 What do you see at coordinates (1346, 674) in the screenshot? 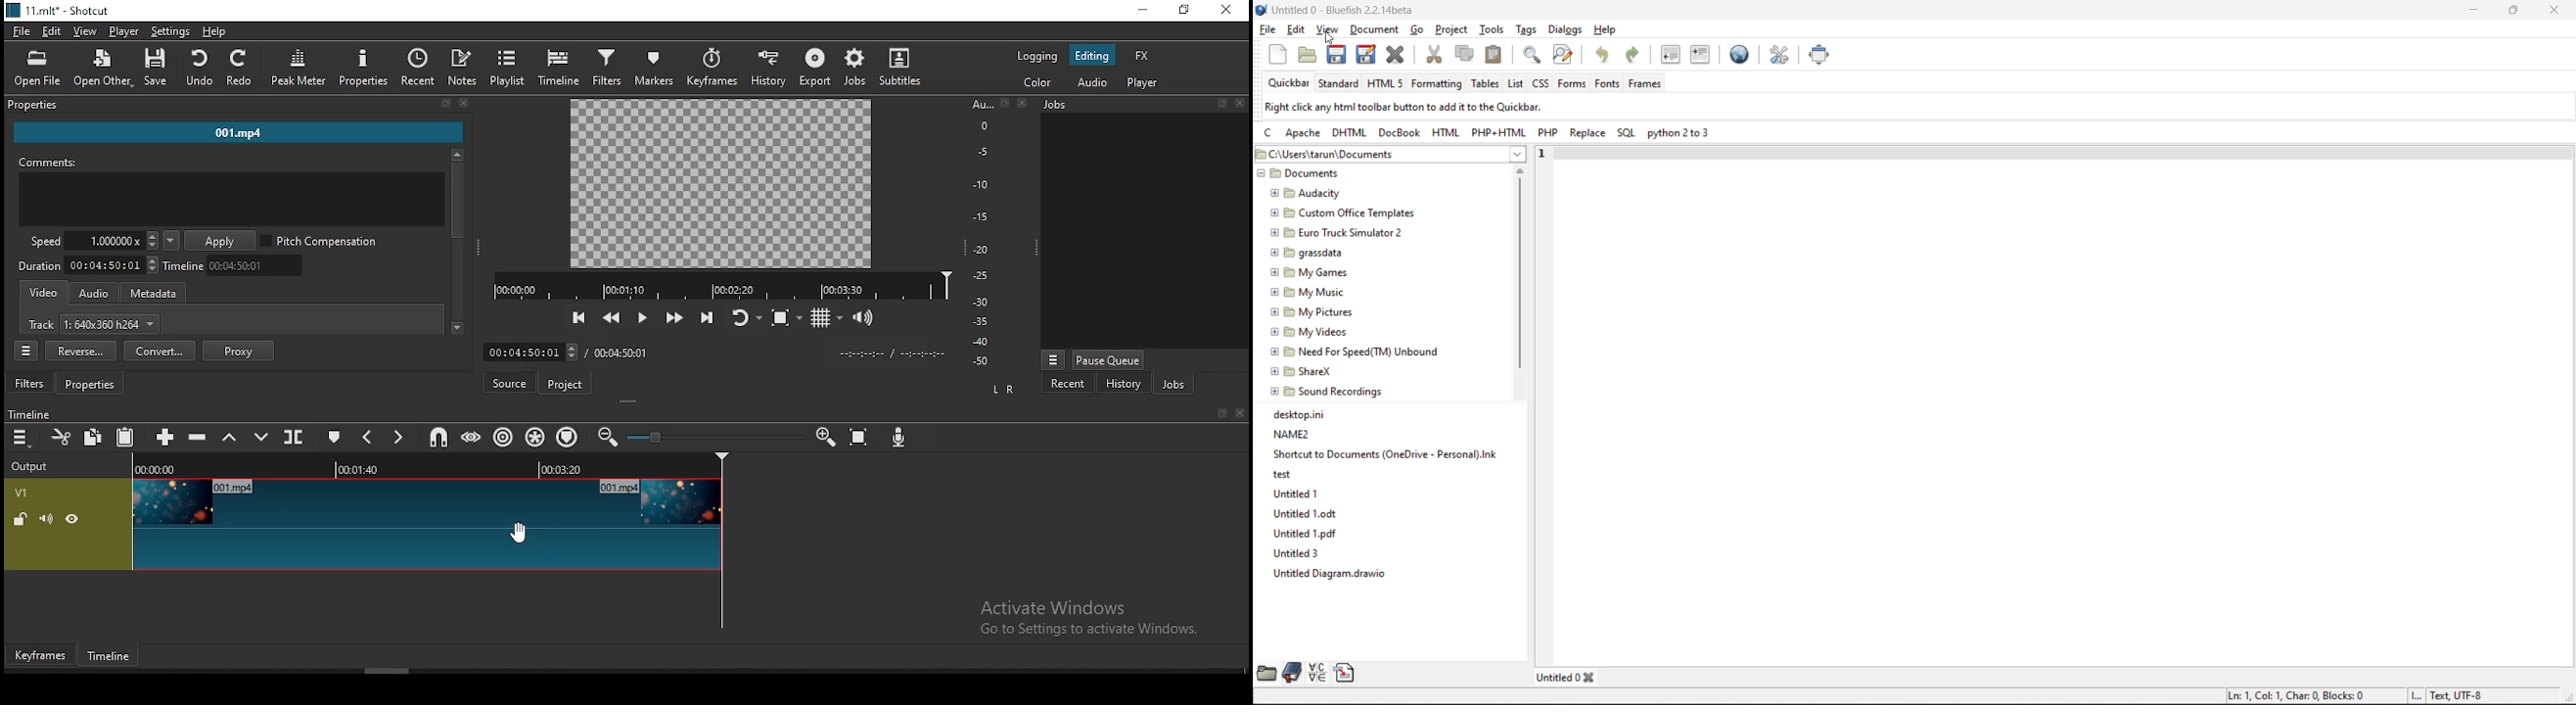
I see `snippets` at bounding box center [1346, 674].